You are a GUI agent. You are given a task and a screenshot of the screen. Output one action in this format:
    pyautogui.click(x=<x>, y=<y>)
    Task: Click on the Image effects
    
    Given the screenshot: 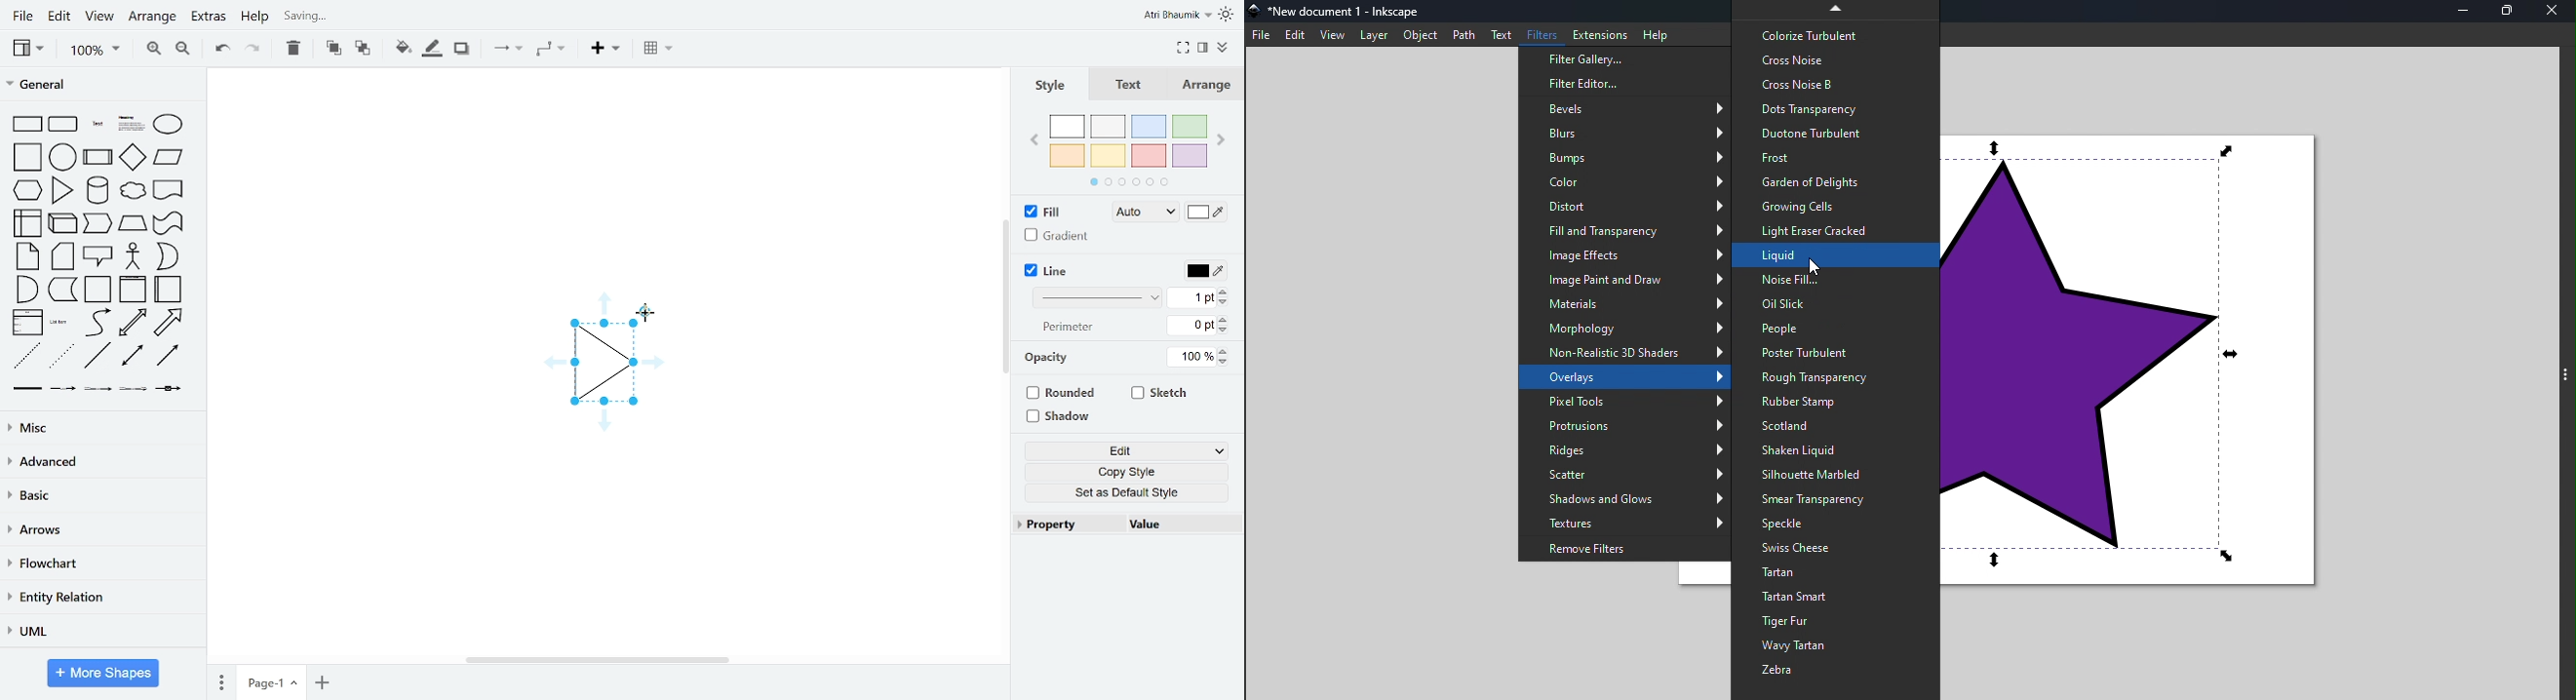 What is the action you would take?
    pyautogui.click(x=1623, y=255)
    